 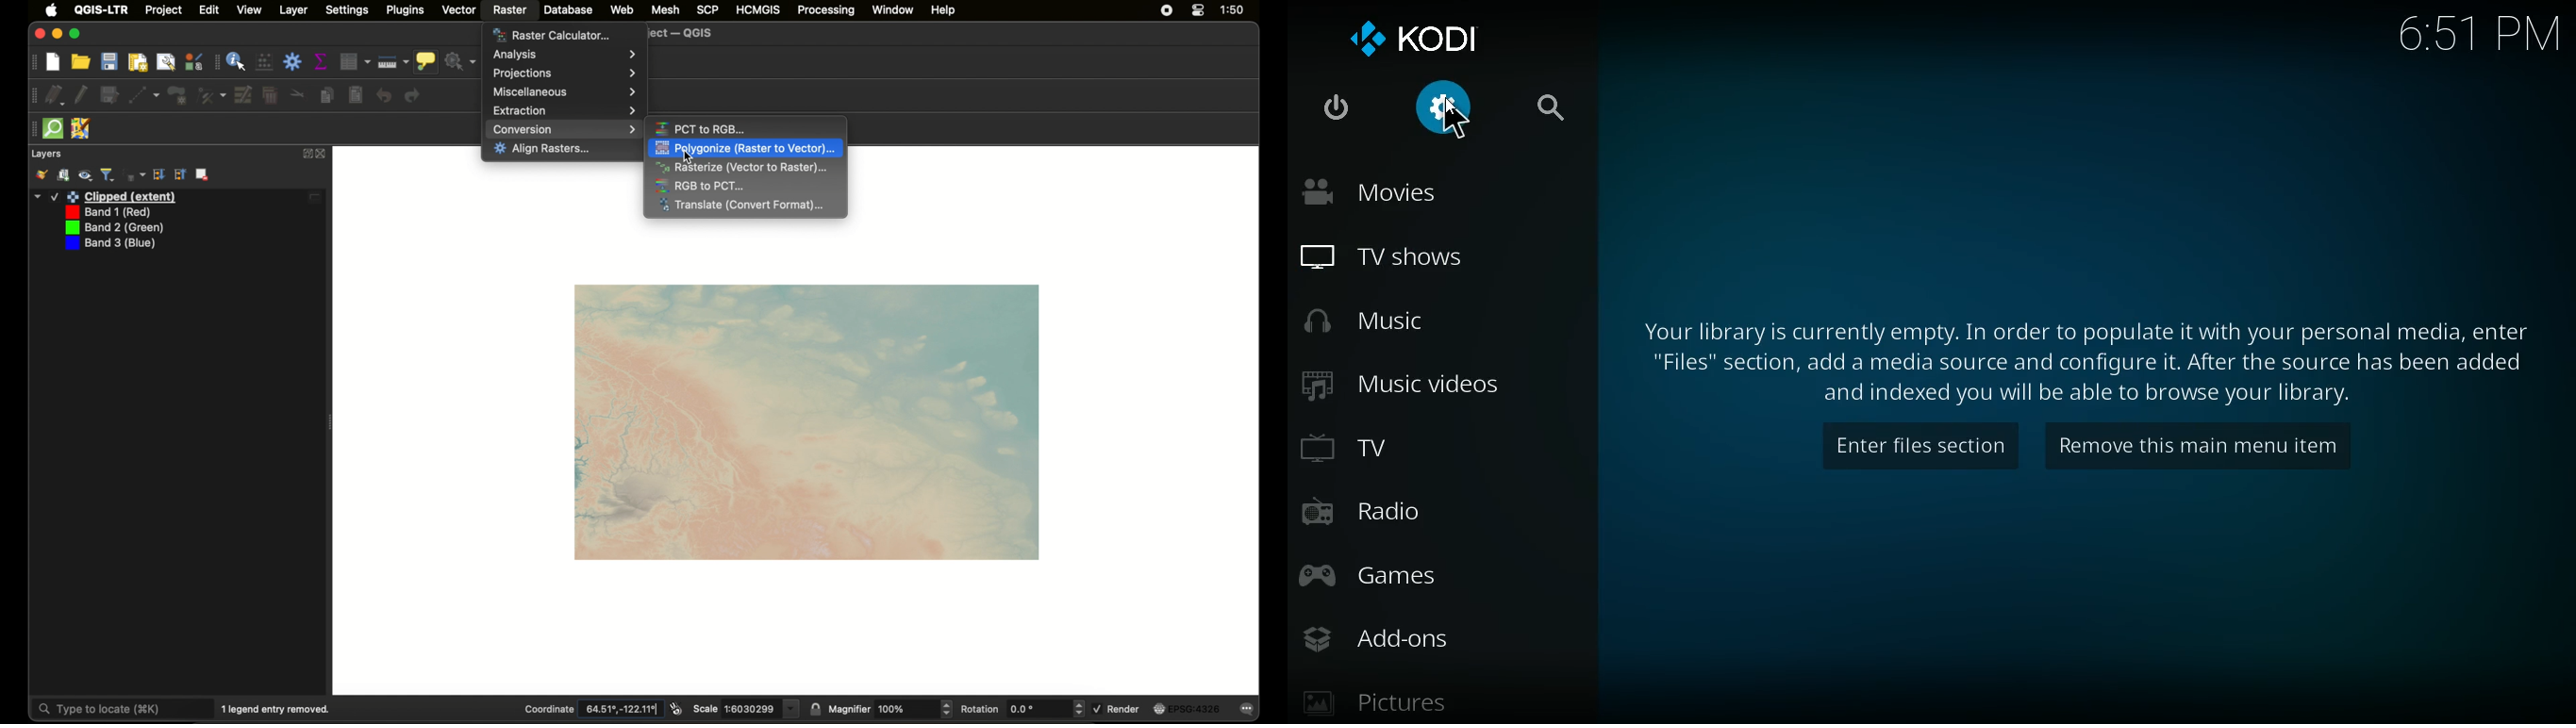 What do you see at coordinates (807, 423) in the screenshot?
I see `raster map` at bounding box center [807, 423].